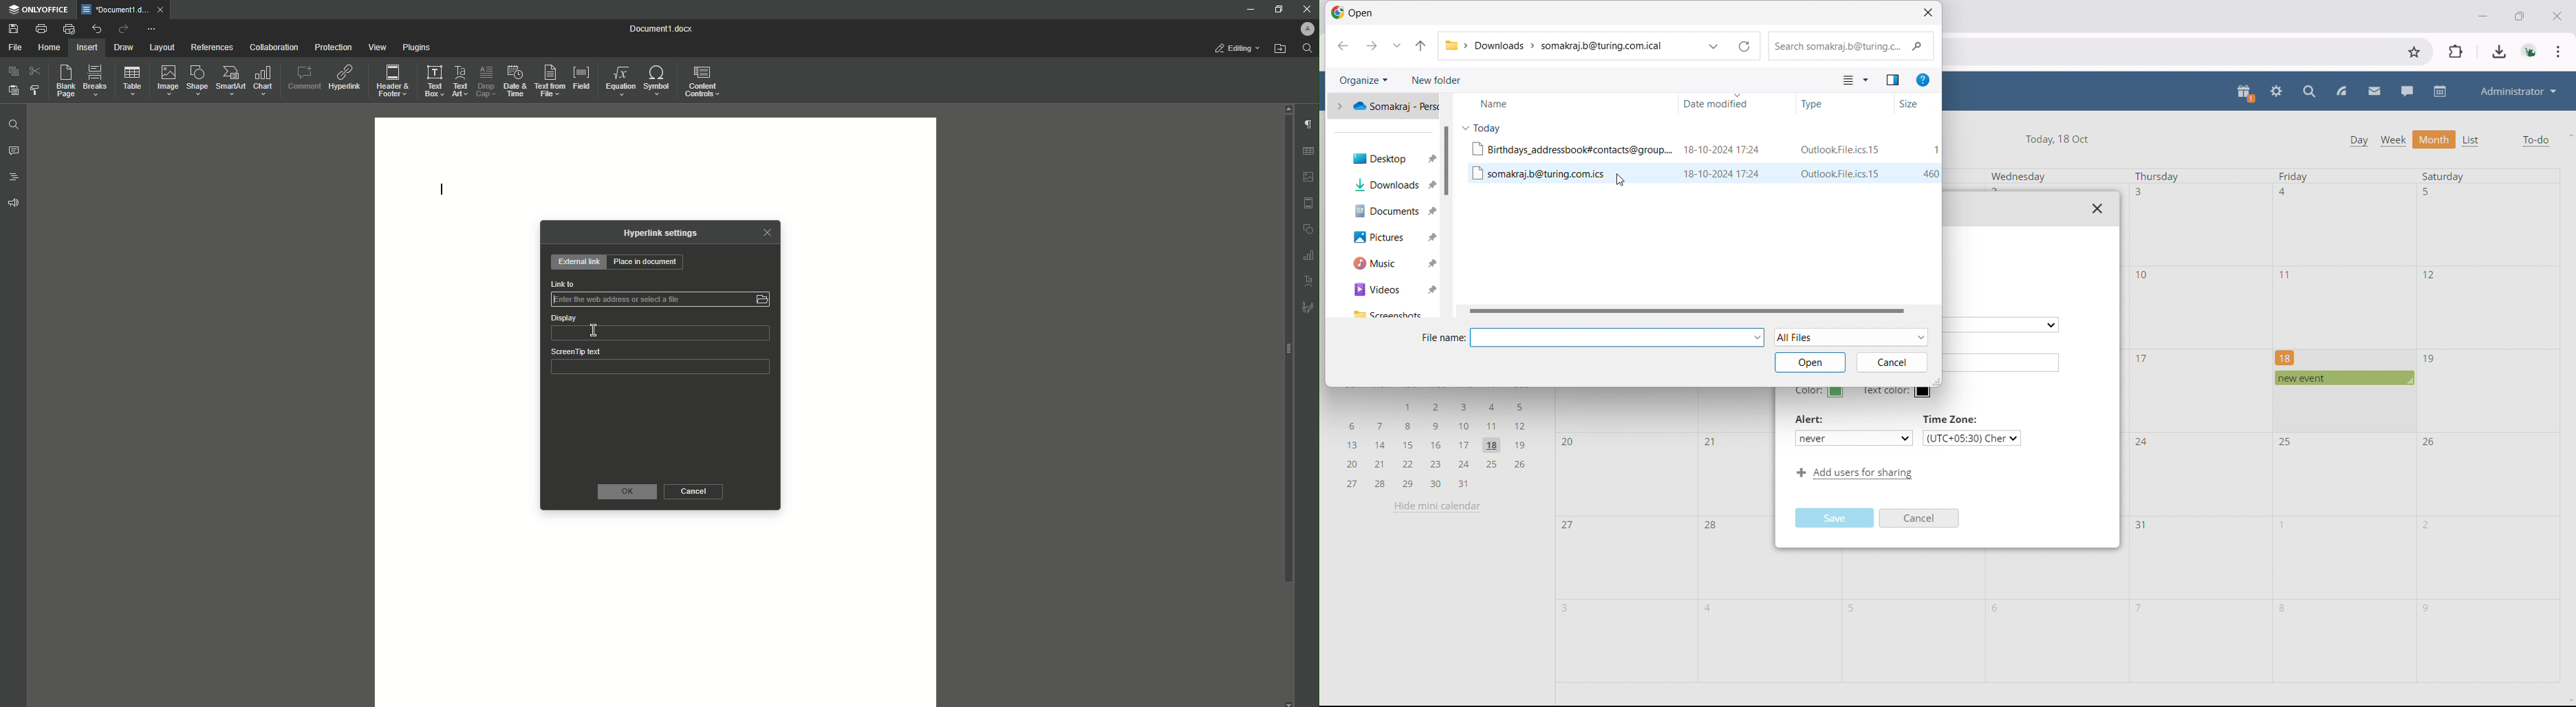  What do you see at coordinates (1288, 108) in the screenshot?
I see `scroll up` at bounding box center [1288, 108].